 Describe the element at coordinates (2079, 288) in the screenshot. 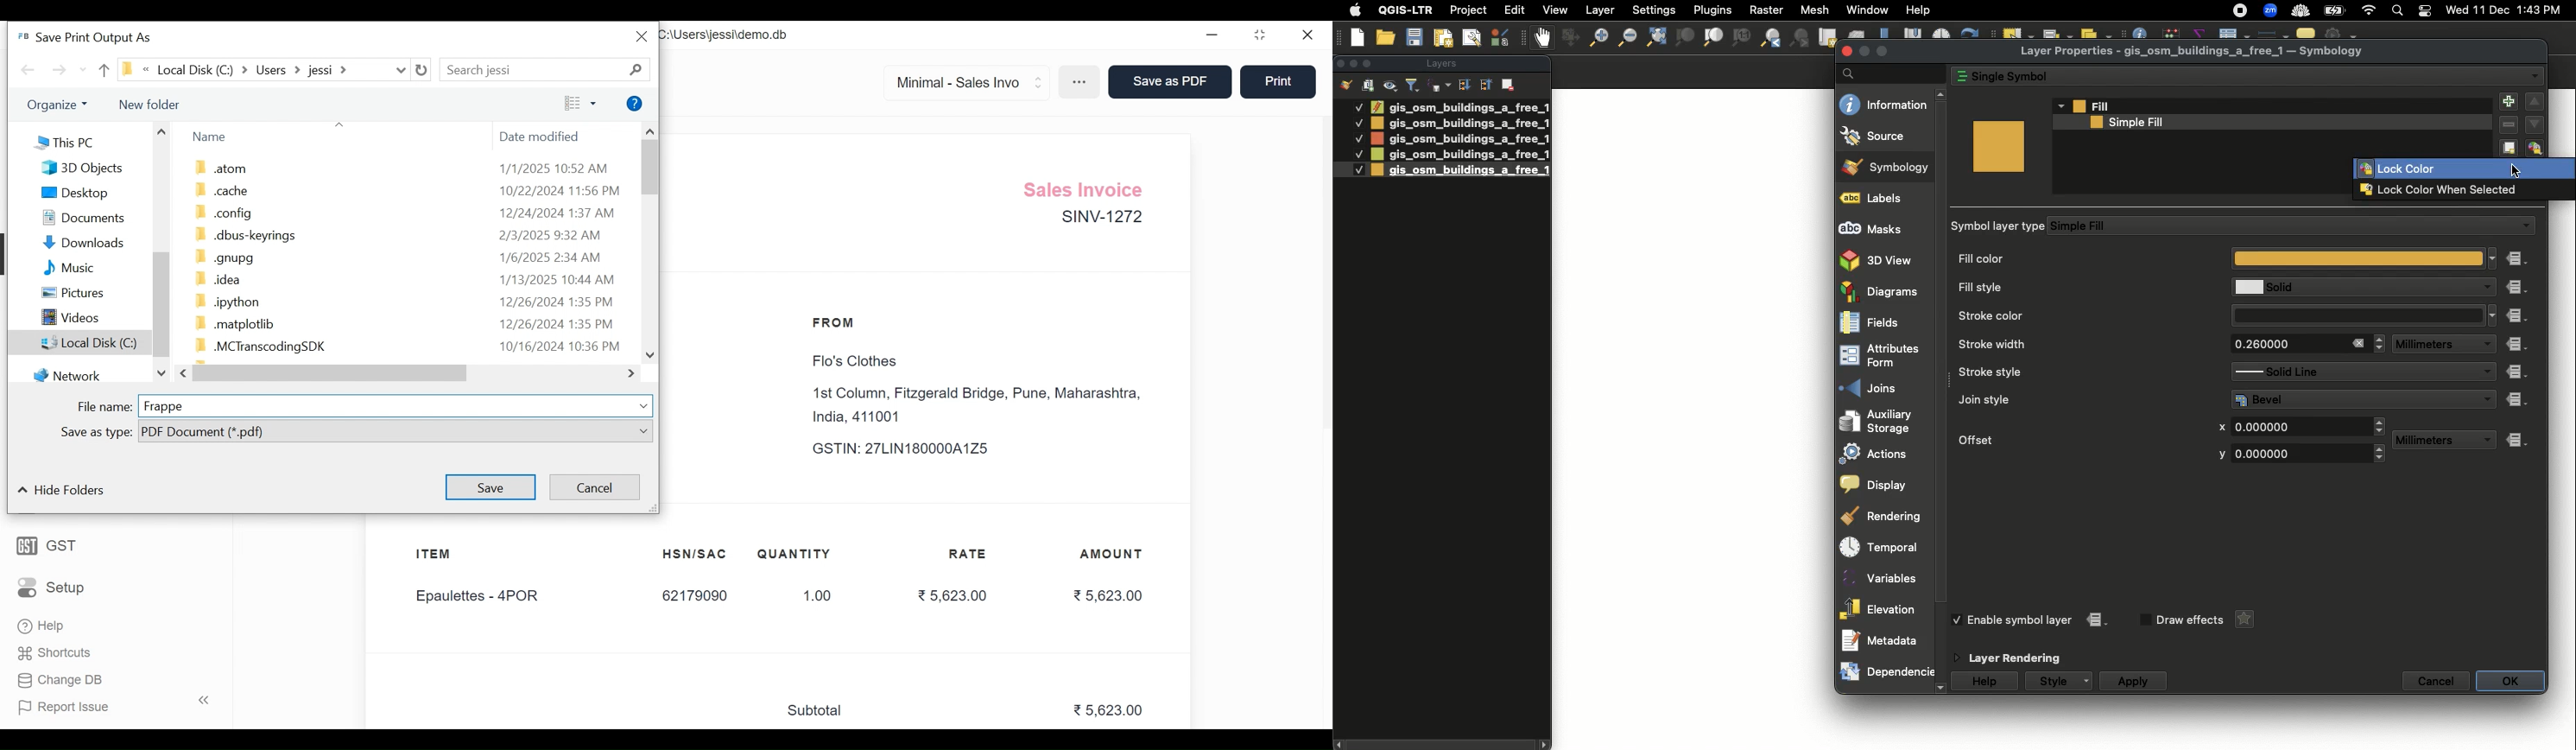

I see `Fill style` at that location.